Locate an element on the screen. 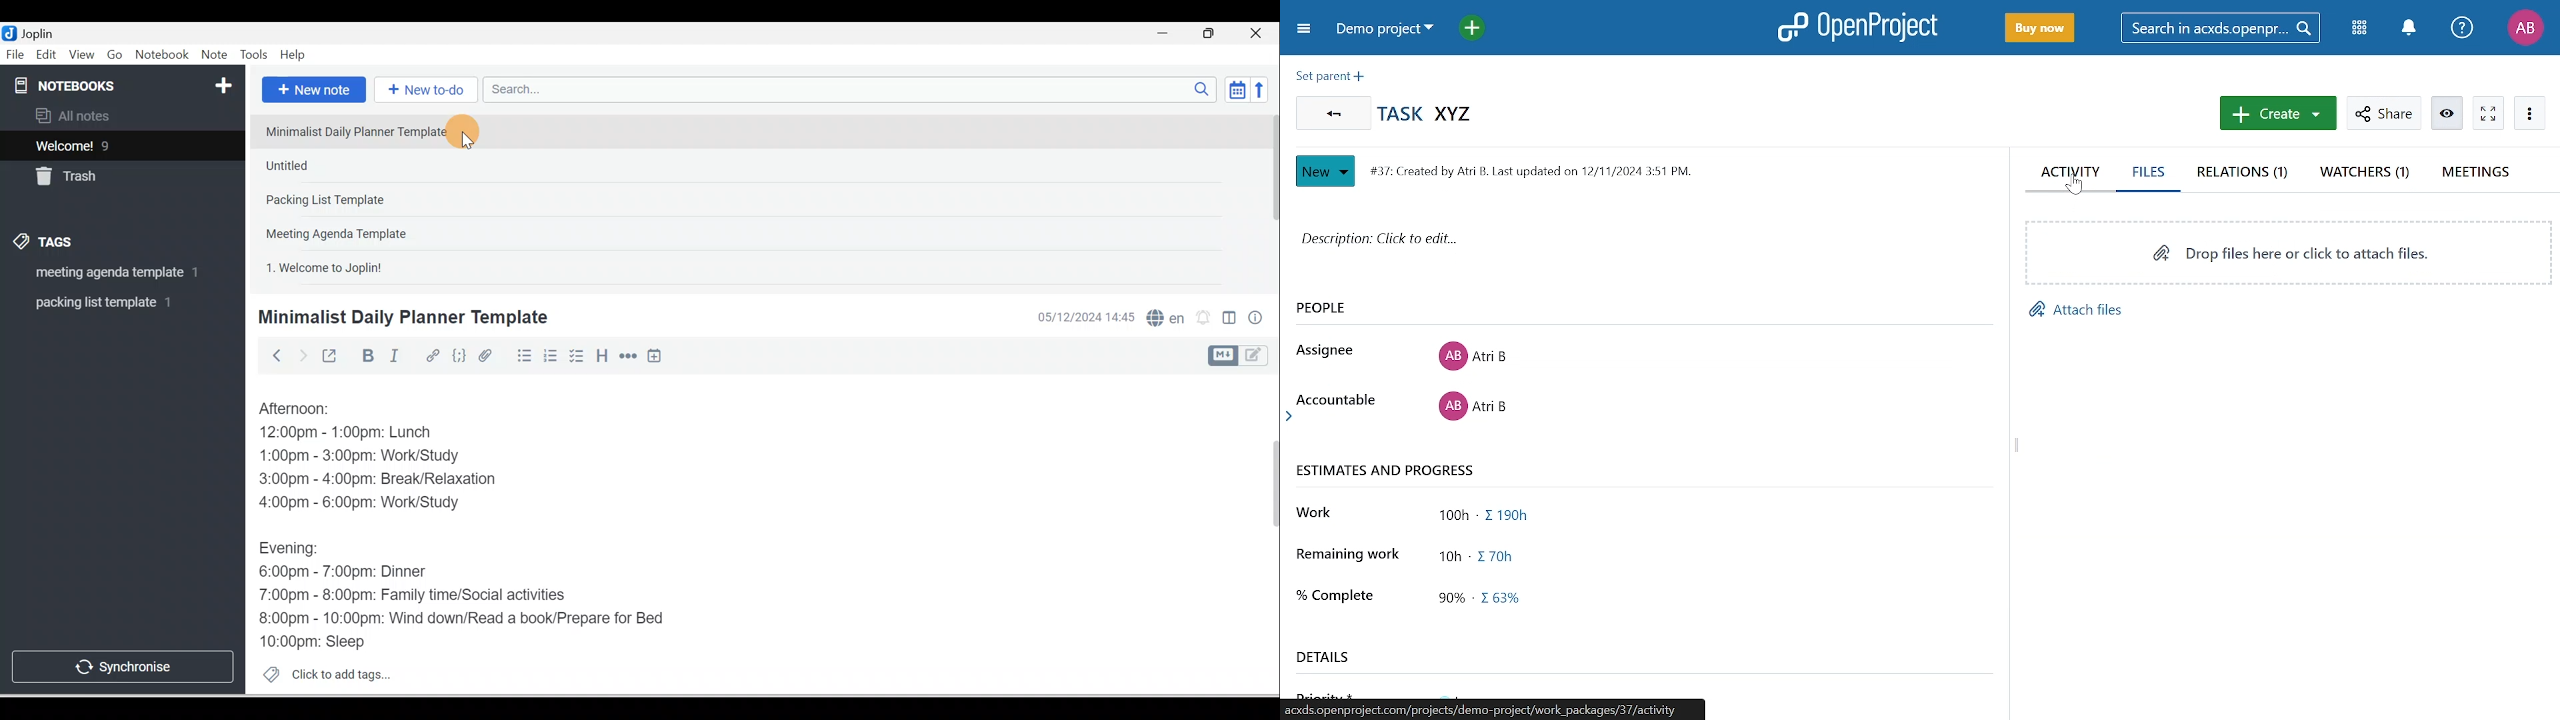 This screenshot has width=2576, height=728. Note is located at coordinates (213, 55).